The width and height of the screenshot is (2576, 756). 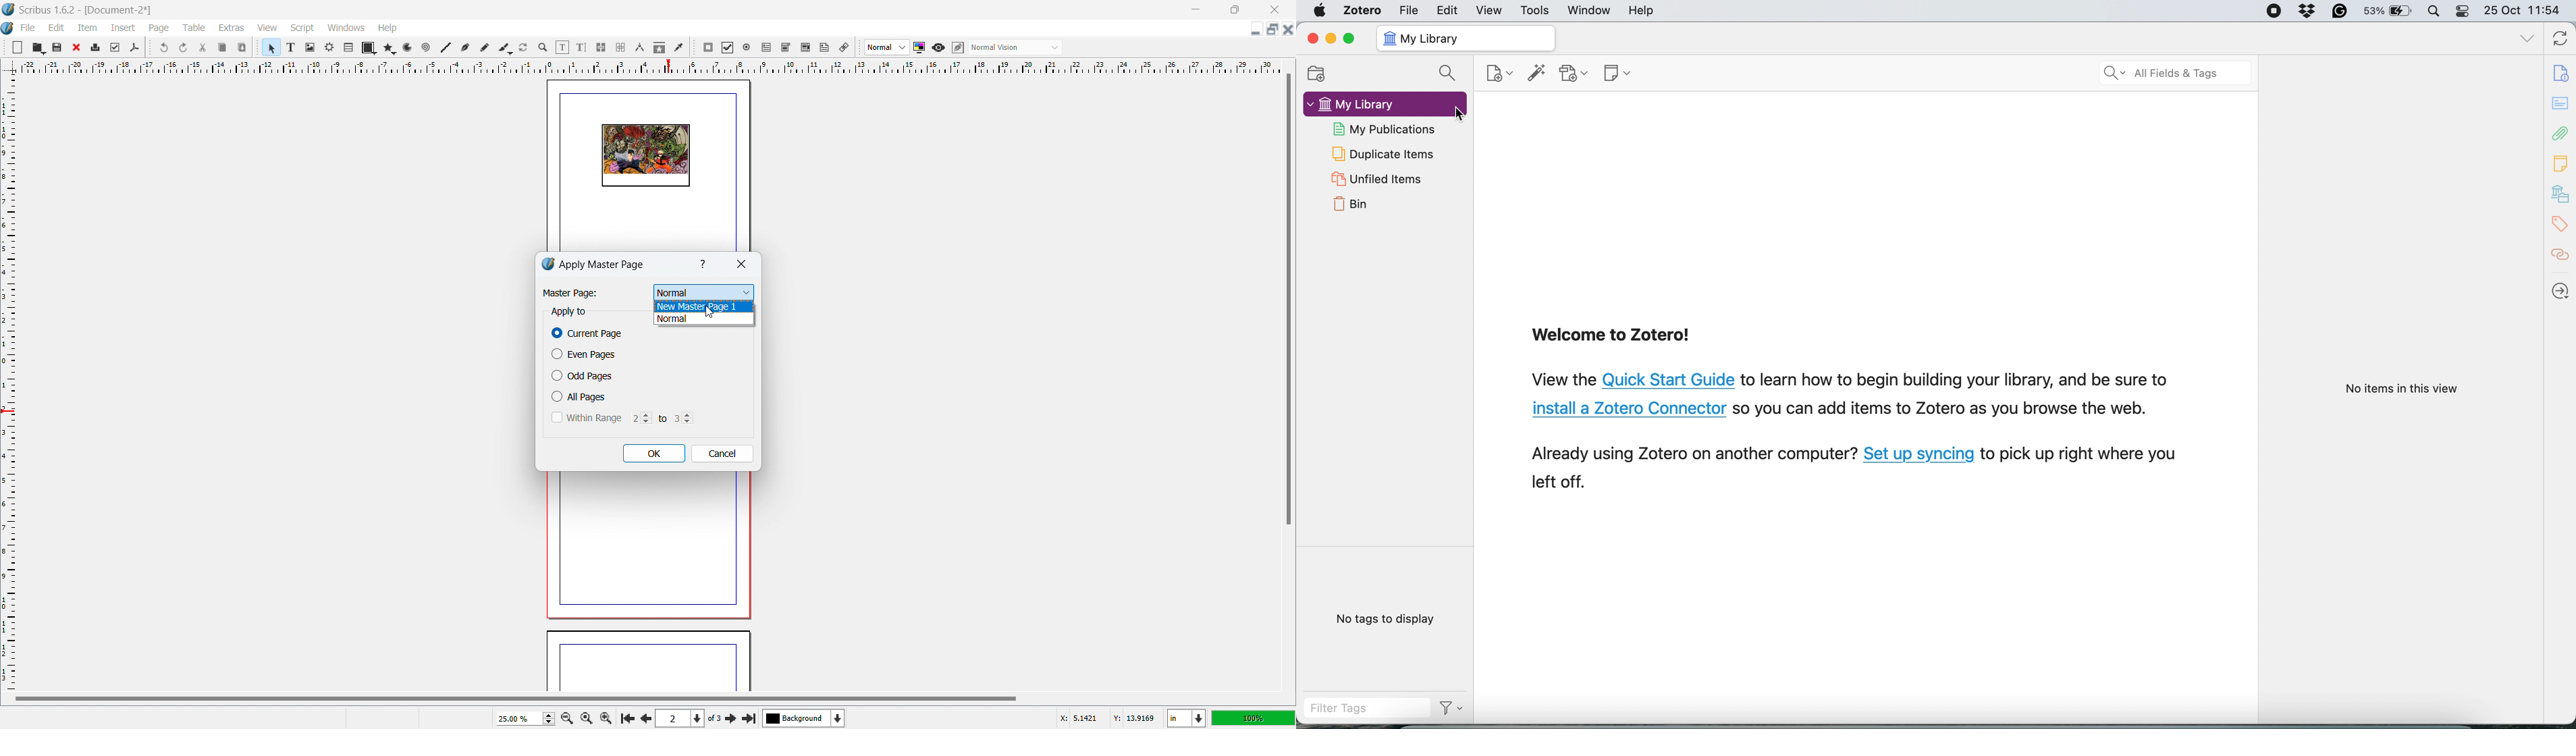 What do you see at coordinates (639, 48) in the screenshot?
I see `measurement` at bounding box center [639, 48].